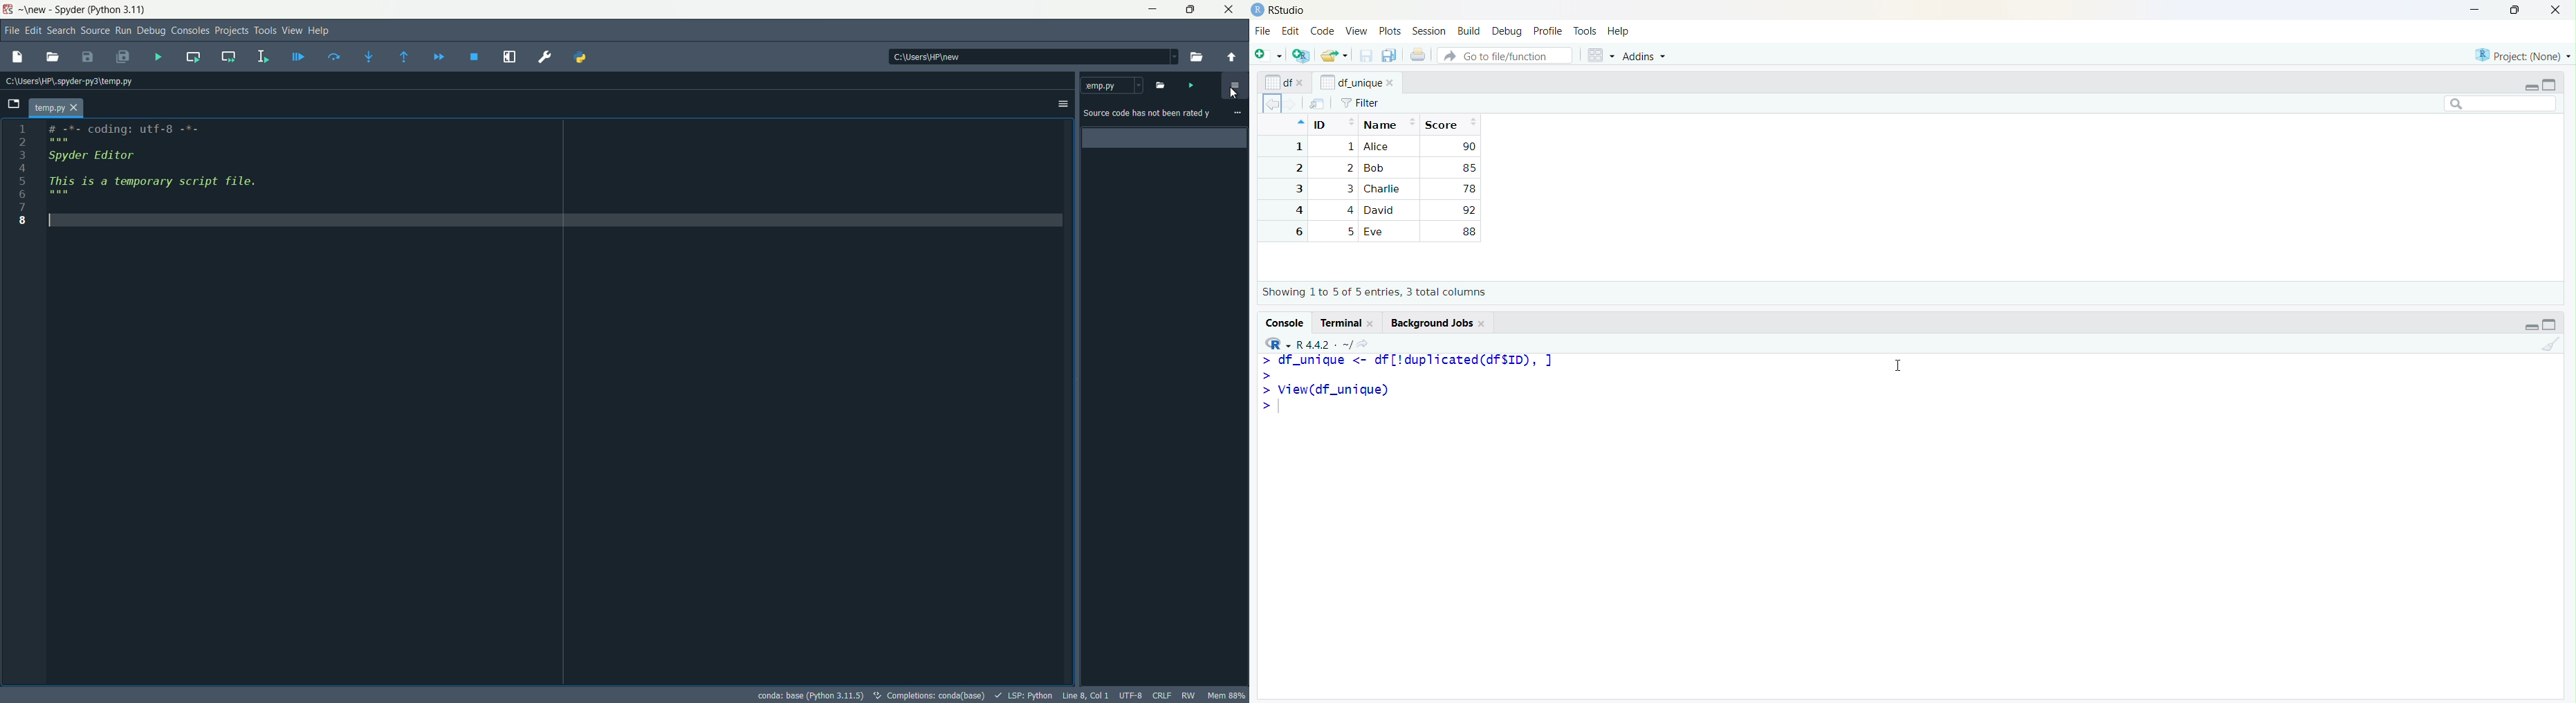  Describe the element at coordinates (1468, 273) in the screenshot. I see `78` at that location.